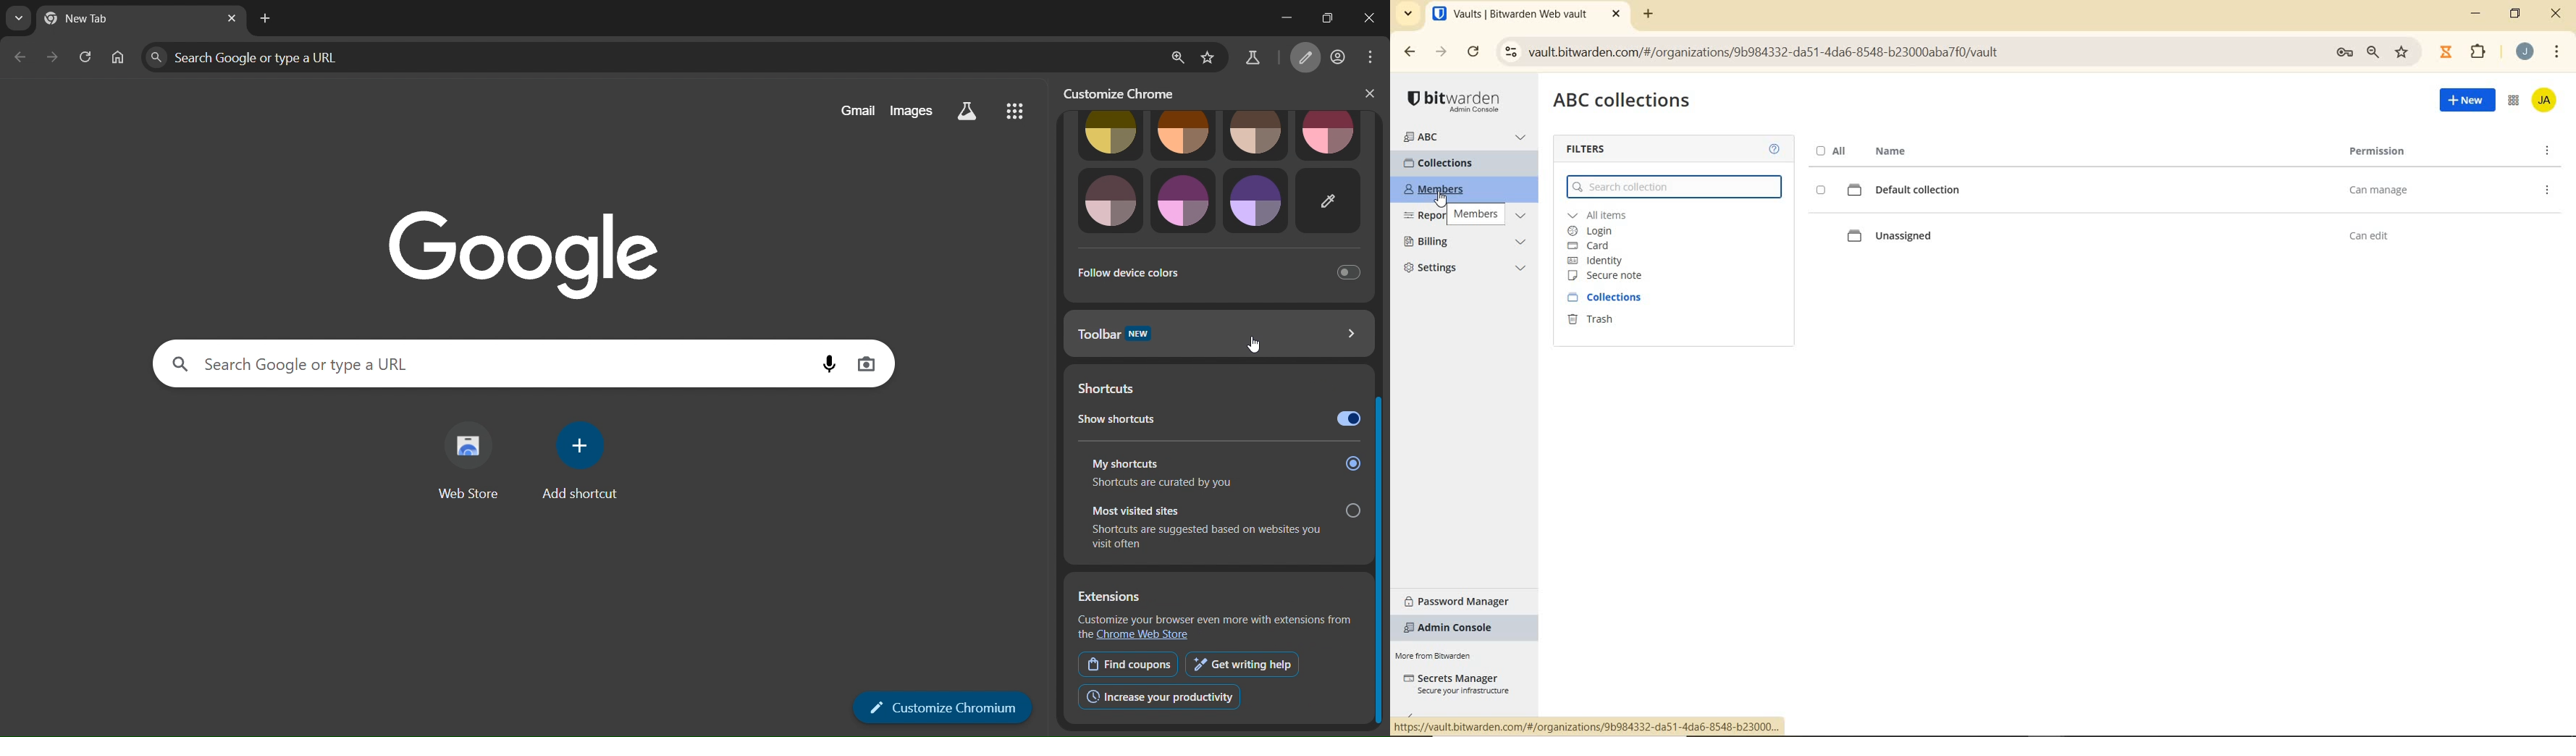 This screenshot has height=756, width=2576. Describe the element at coordinates (1774, 148) in the screenshot. I see `HELP` at that location.